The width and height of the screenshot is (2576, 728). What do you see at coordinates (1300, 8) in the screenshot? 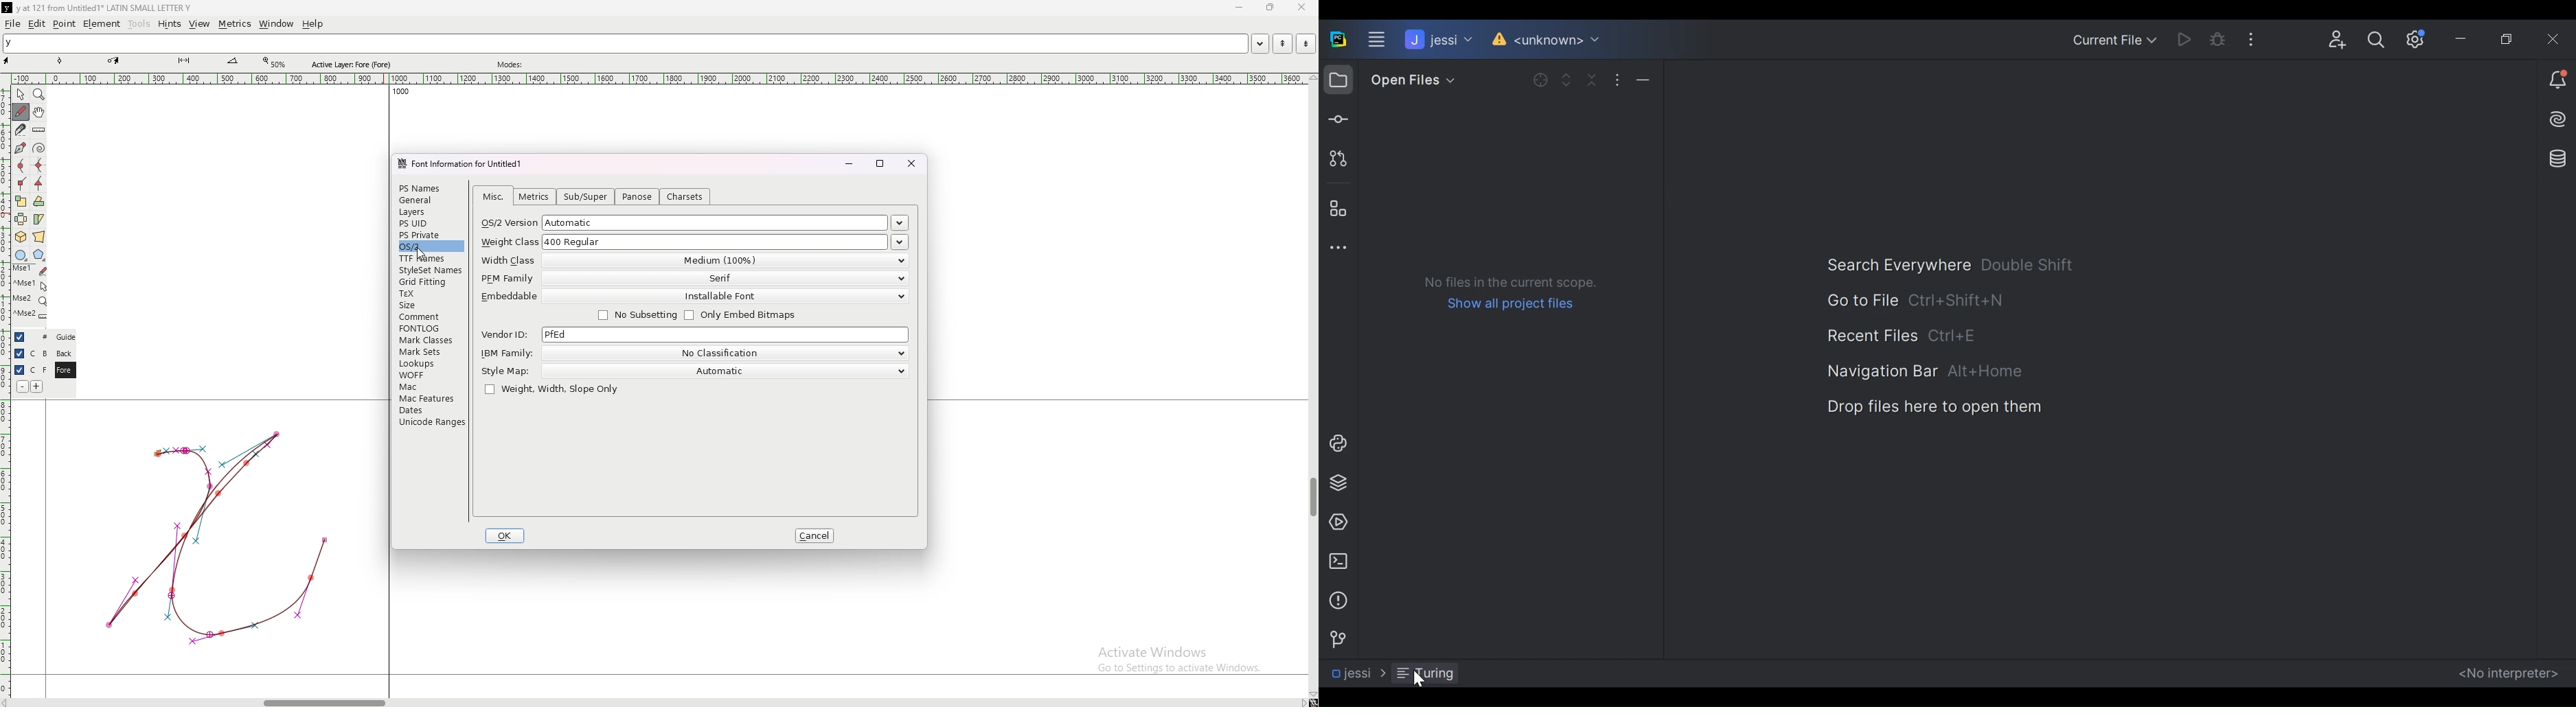
I see `close` at bounding box center [1300, 8].